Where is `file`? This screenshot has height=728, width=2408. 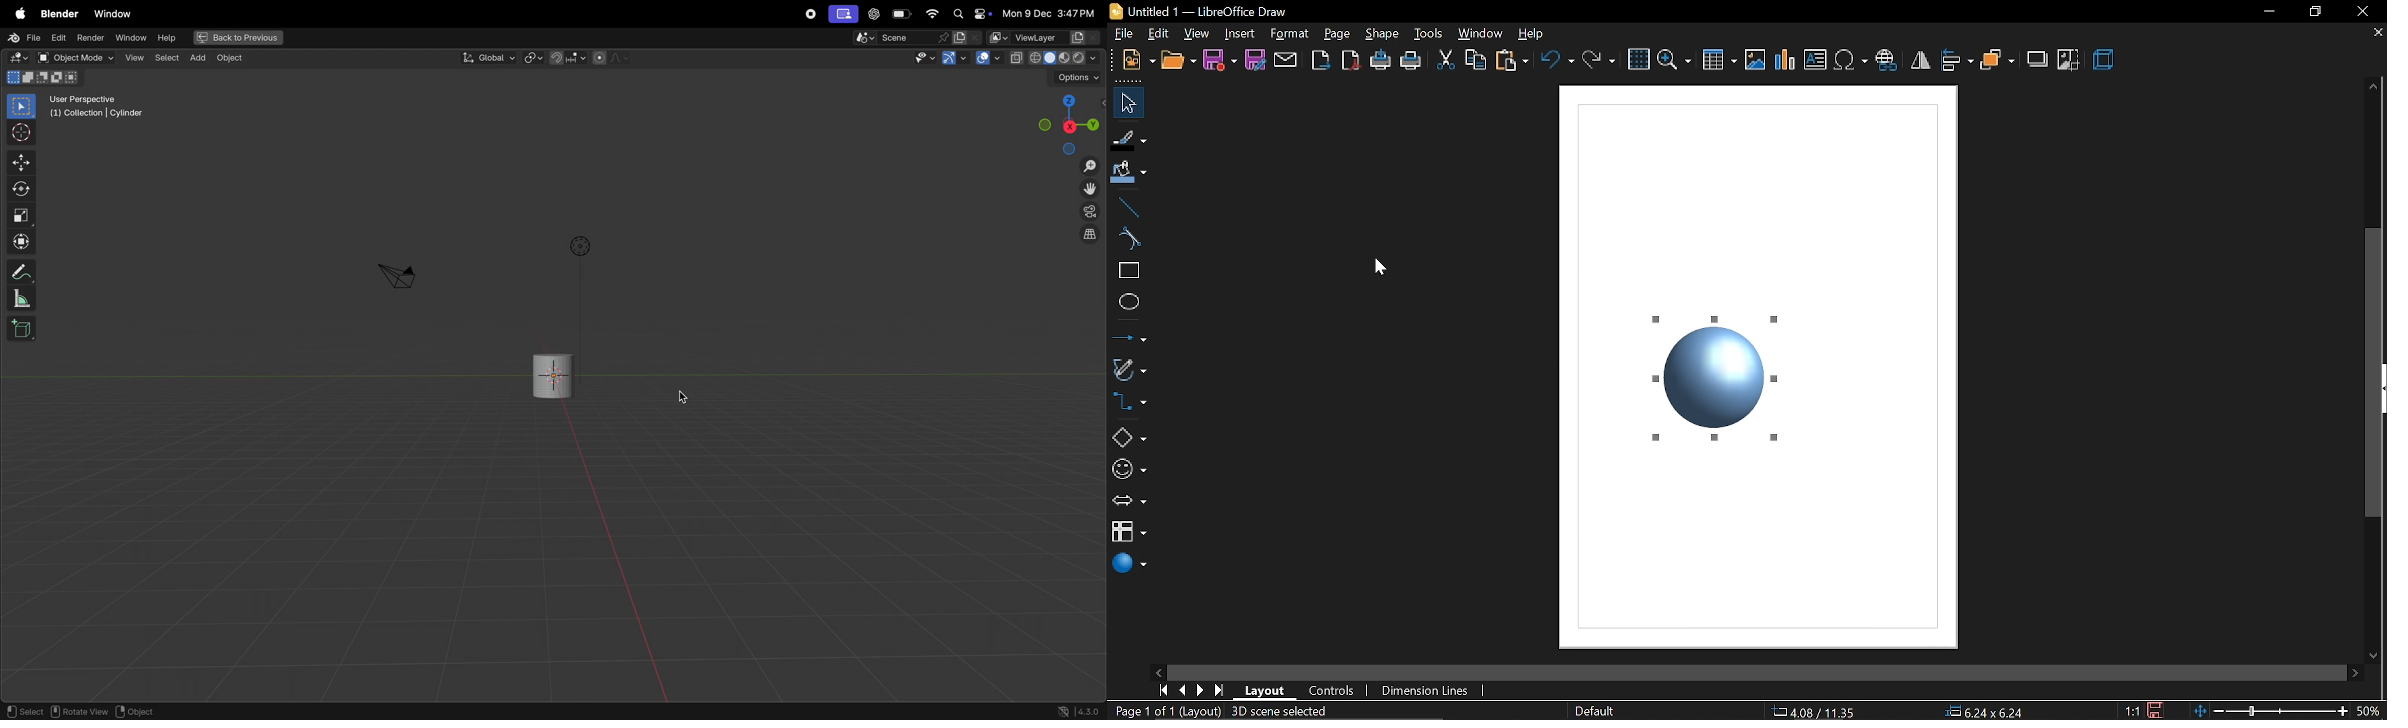 file is located at coordinates (1122, 33).